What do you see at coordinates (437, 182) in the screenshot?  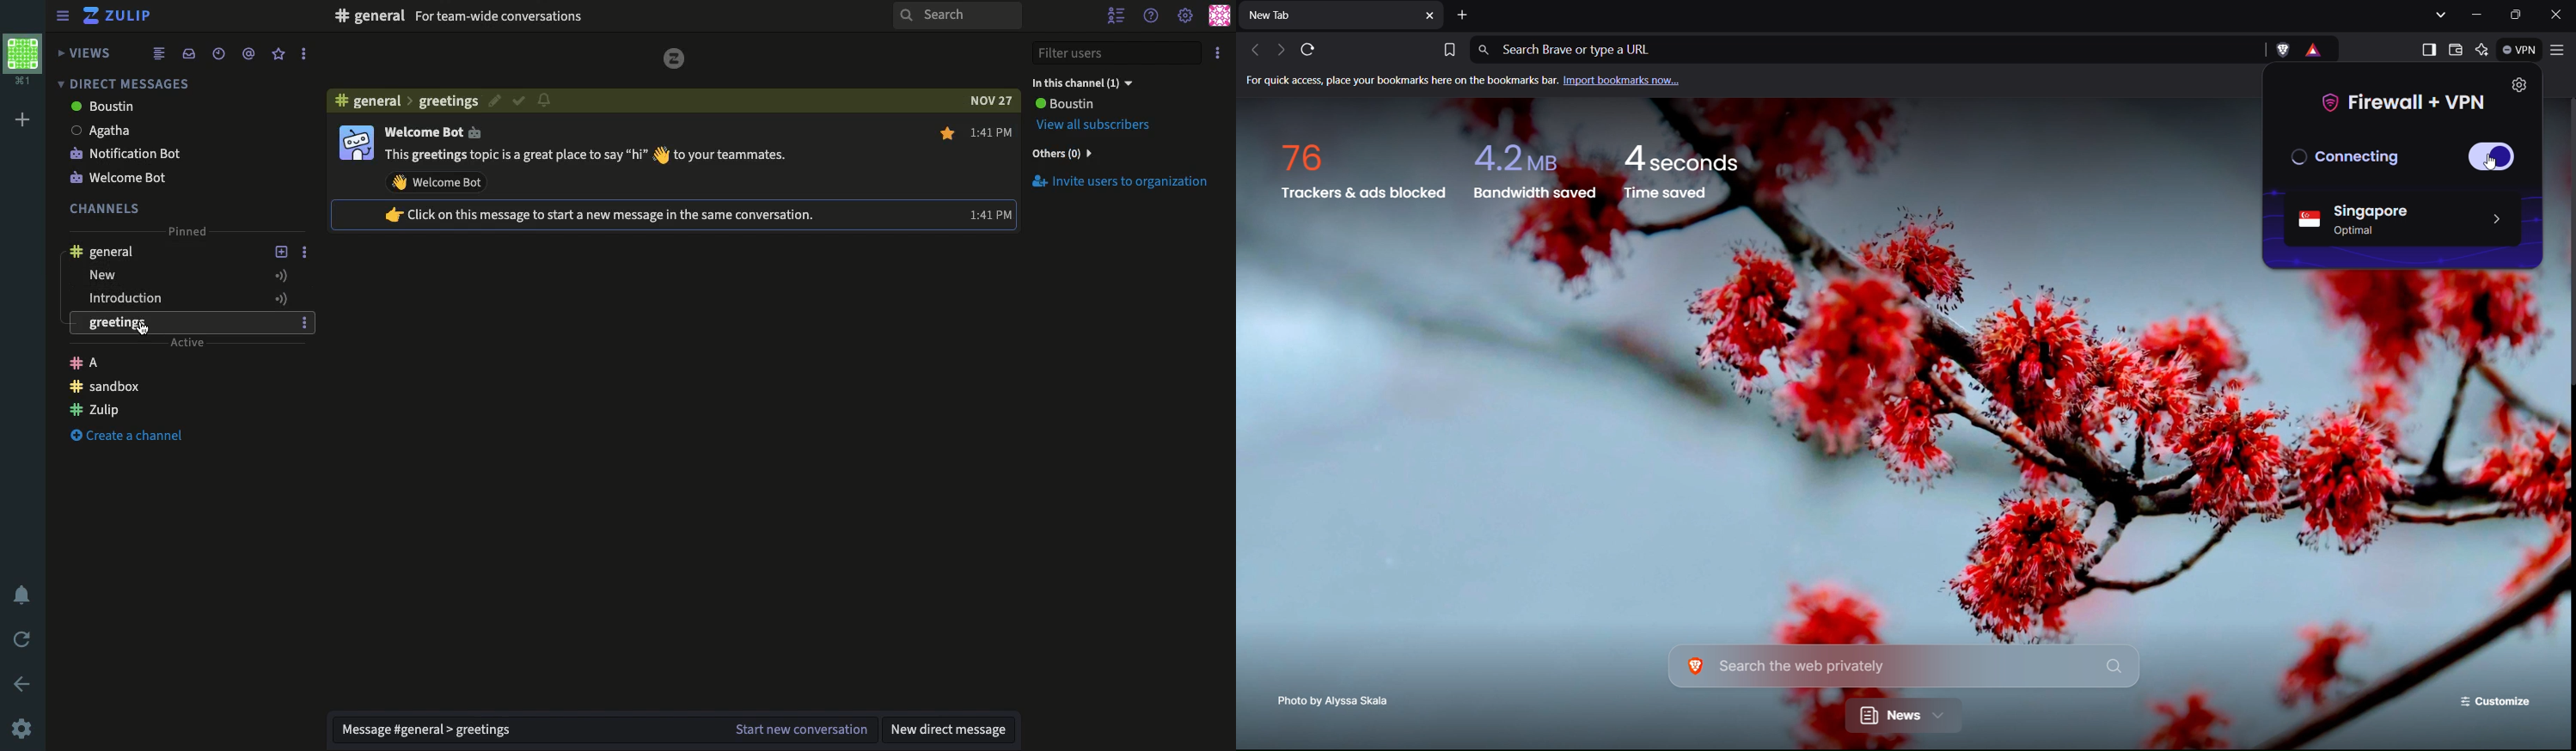 I see `wave at welcome bot` at bounding box center [437, 182].